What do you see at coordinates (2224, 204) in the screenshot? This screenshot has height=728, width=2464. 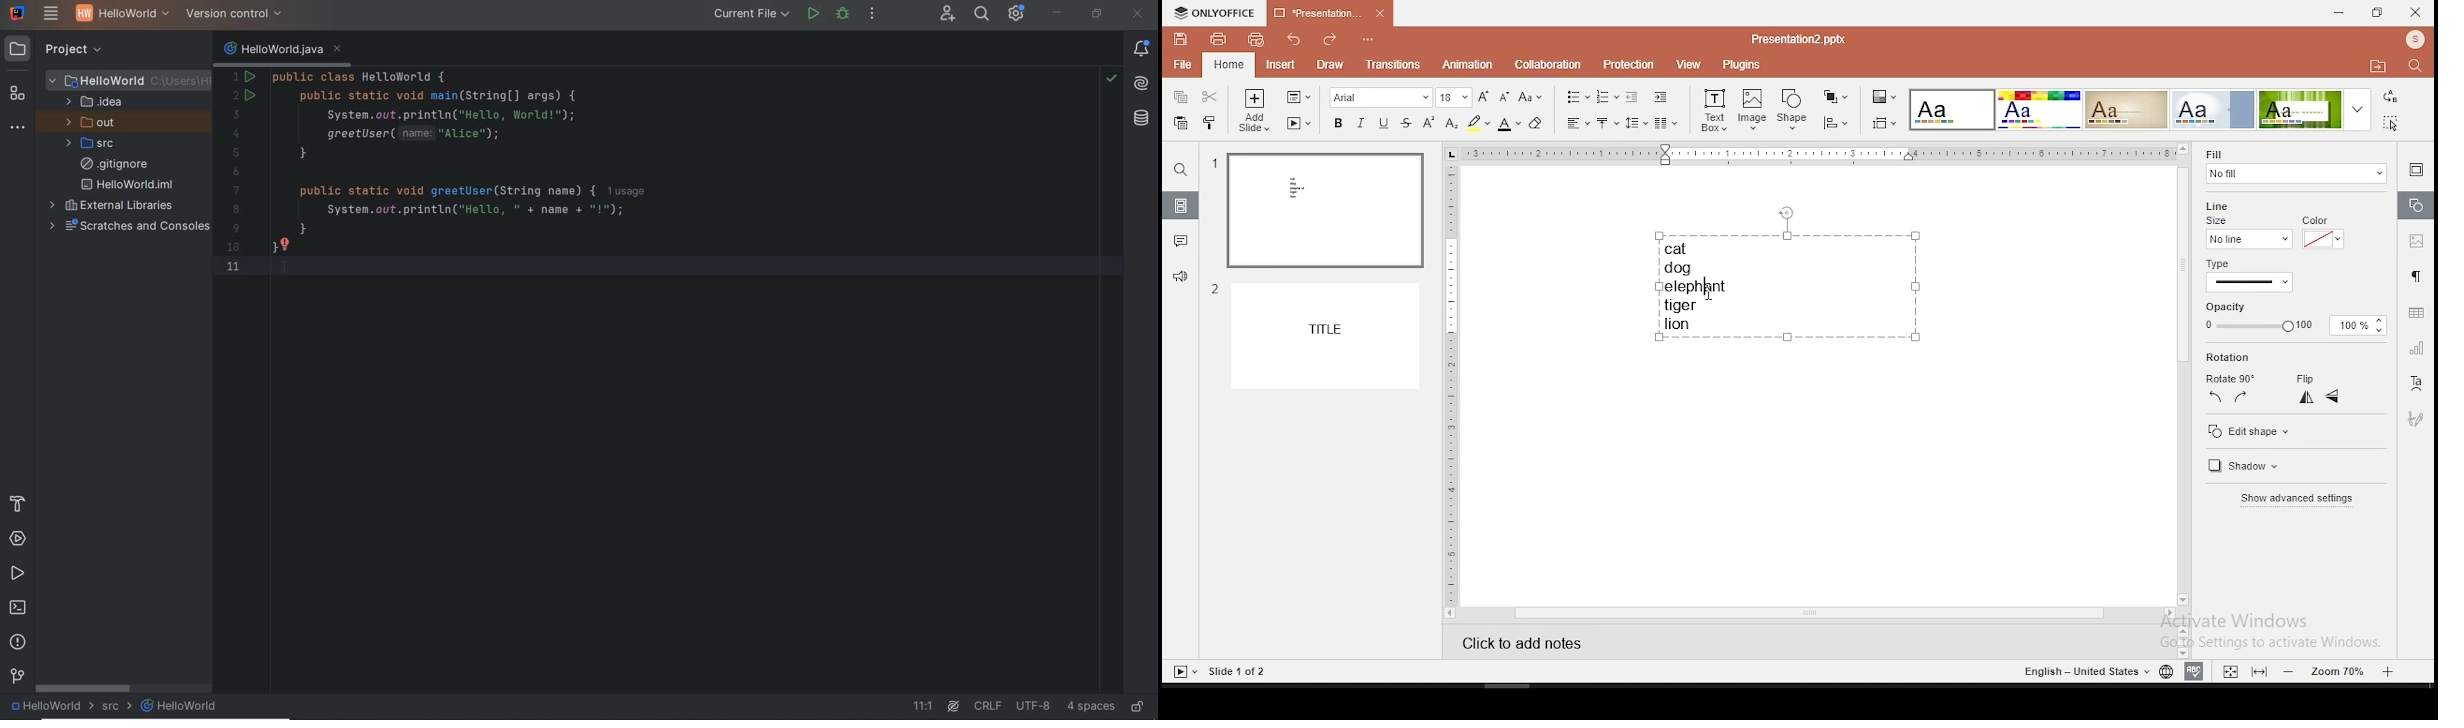 I see `Line` at bounding box center [2224, 204].